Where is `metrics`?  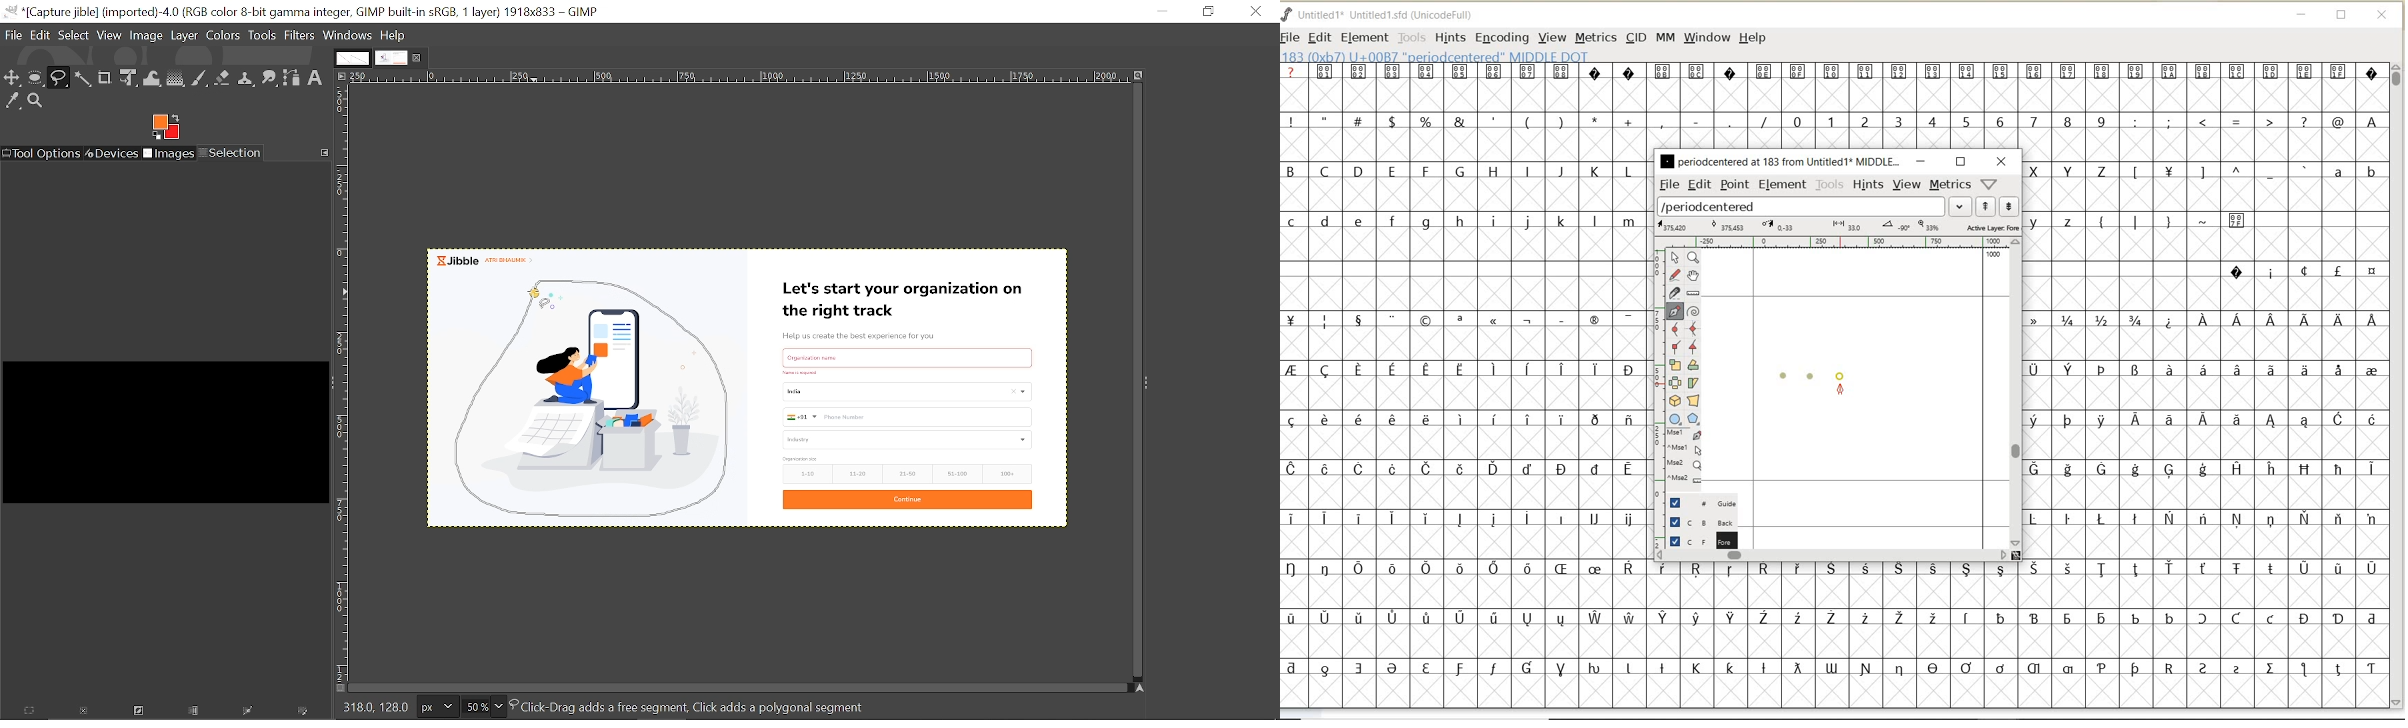
metrics is located at coordinates (1951, 185).